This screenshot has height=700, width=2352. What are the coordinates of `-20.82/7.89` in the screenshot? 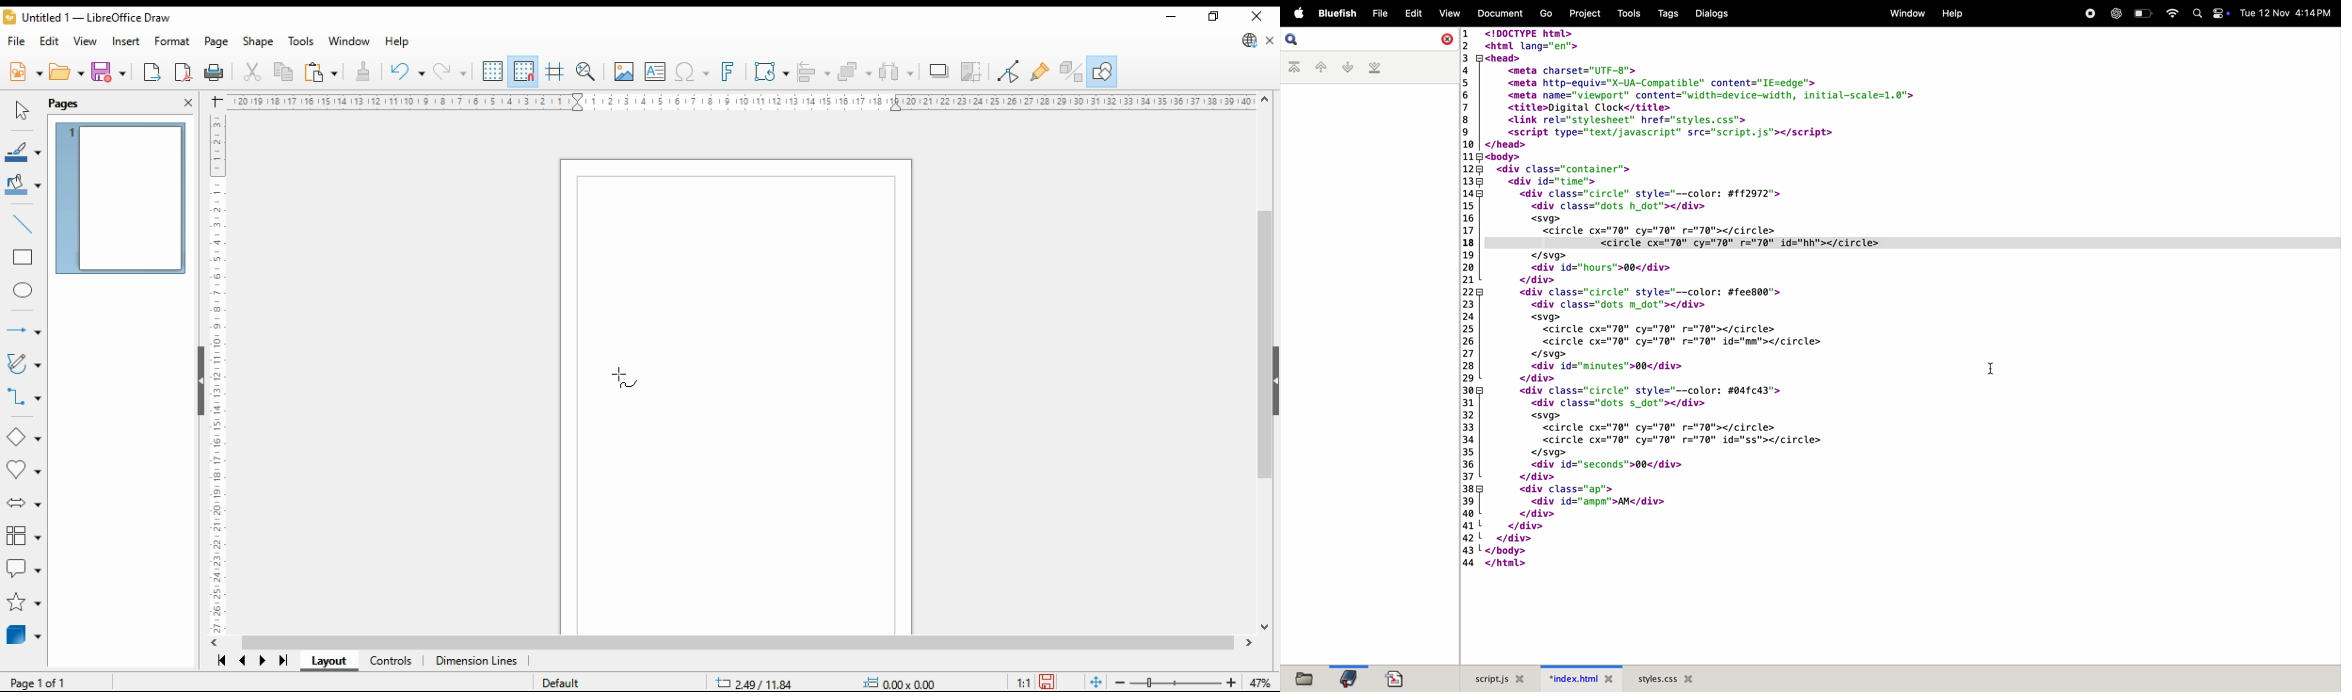 It's located at (758, 684).